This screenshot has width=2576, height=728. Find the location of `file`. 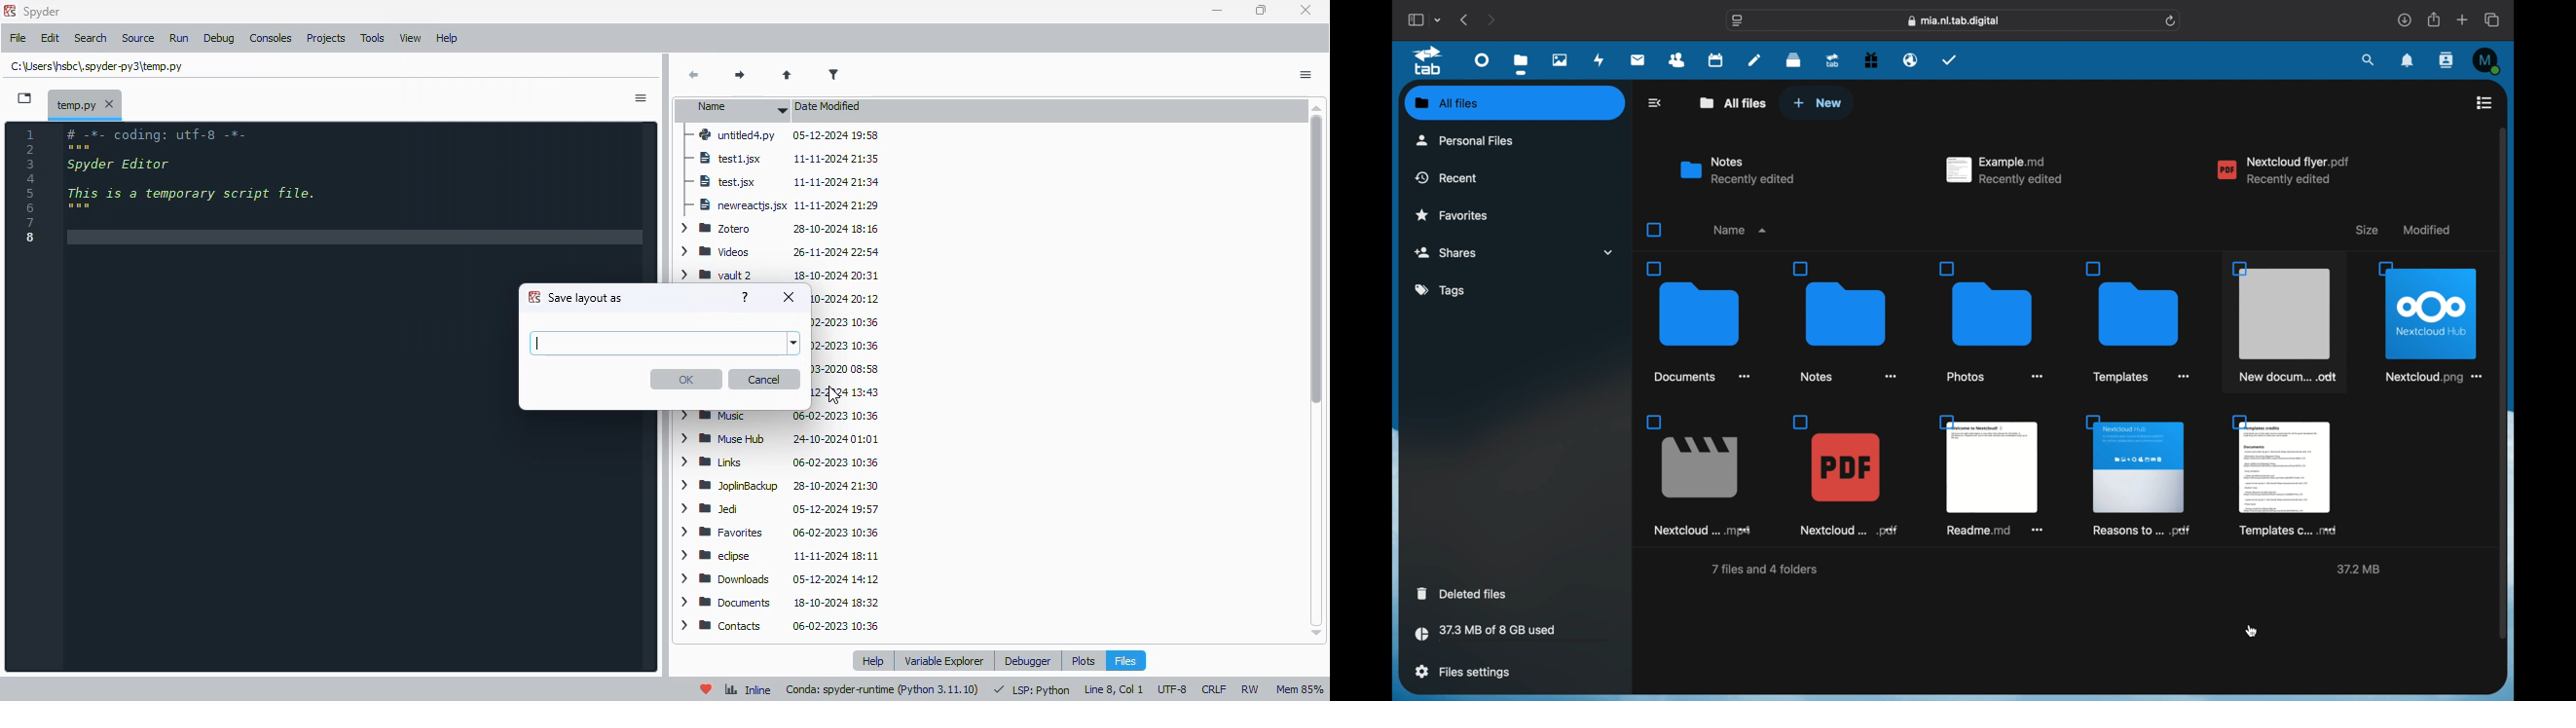

file is located at coordinates (1697, 475).